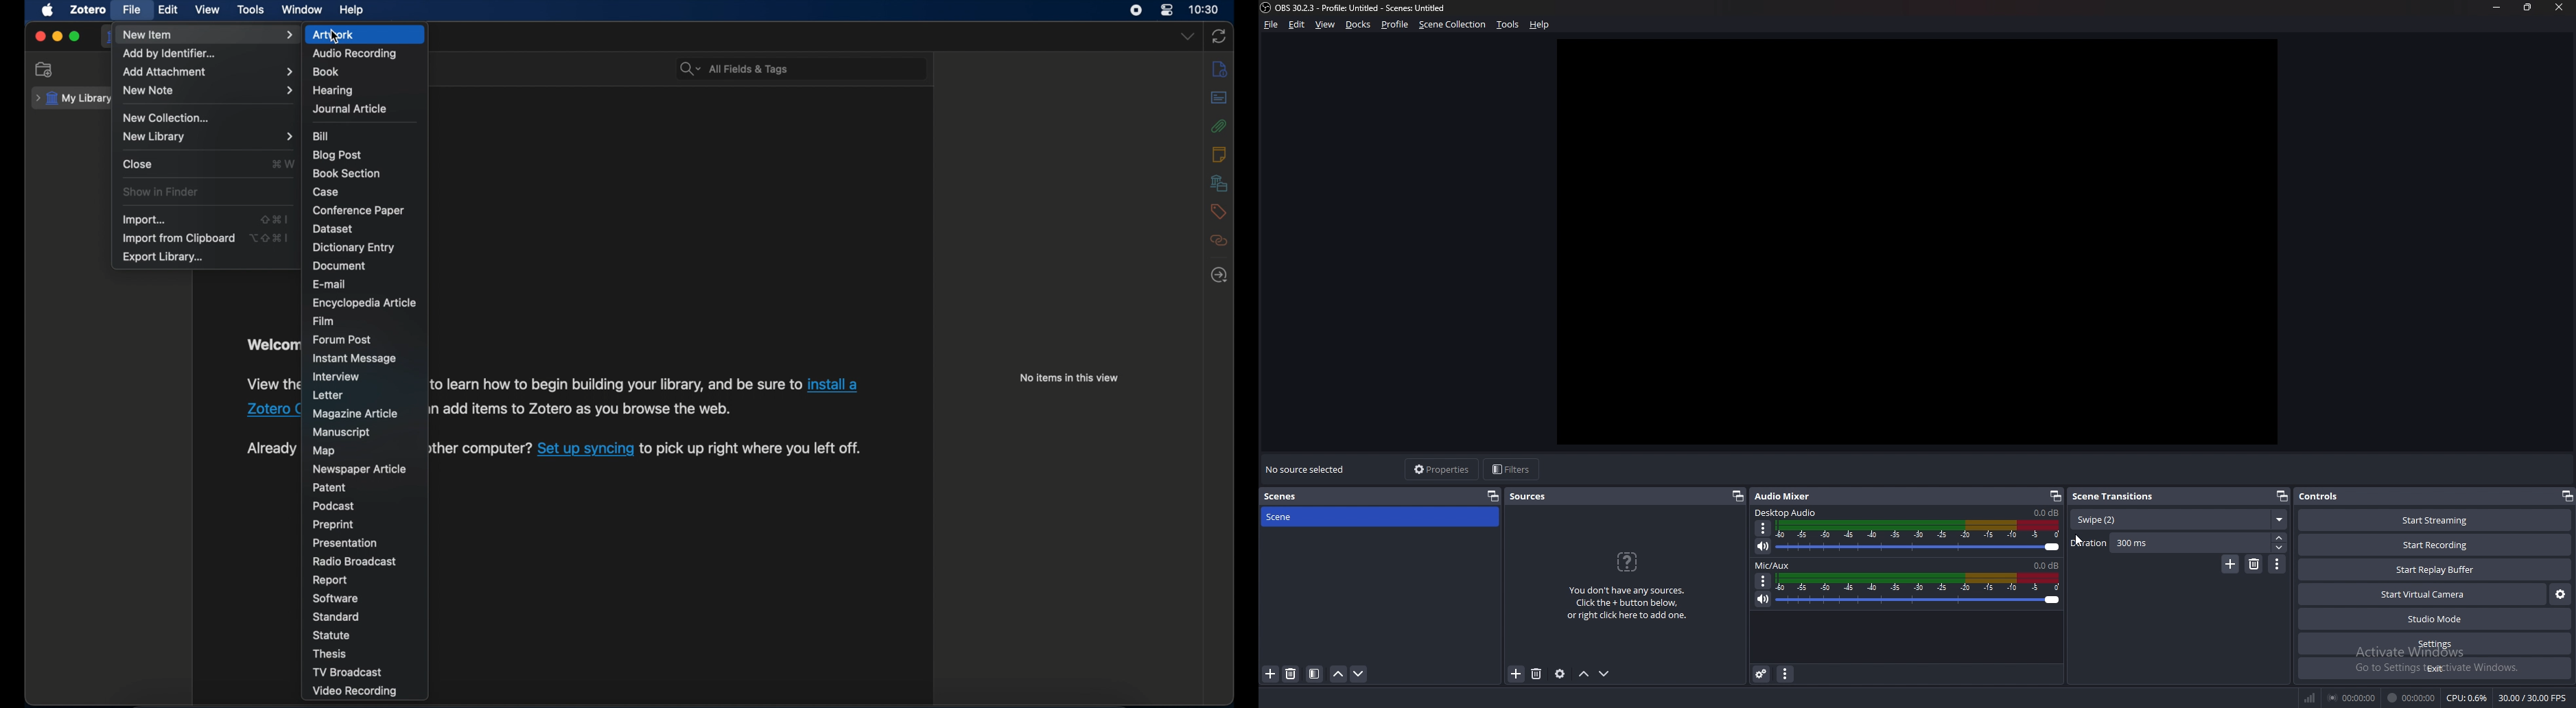 The height and width of the screenshot is (728, 2576). I want to click on obscure text, so click(271, 342).